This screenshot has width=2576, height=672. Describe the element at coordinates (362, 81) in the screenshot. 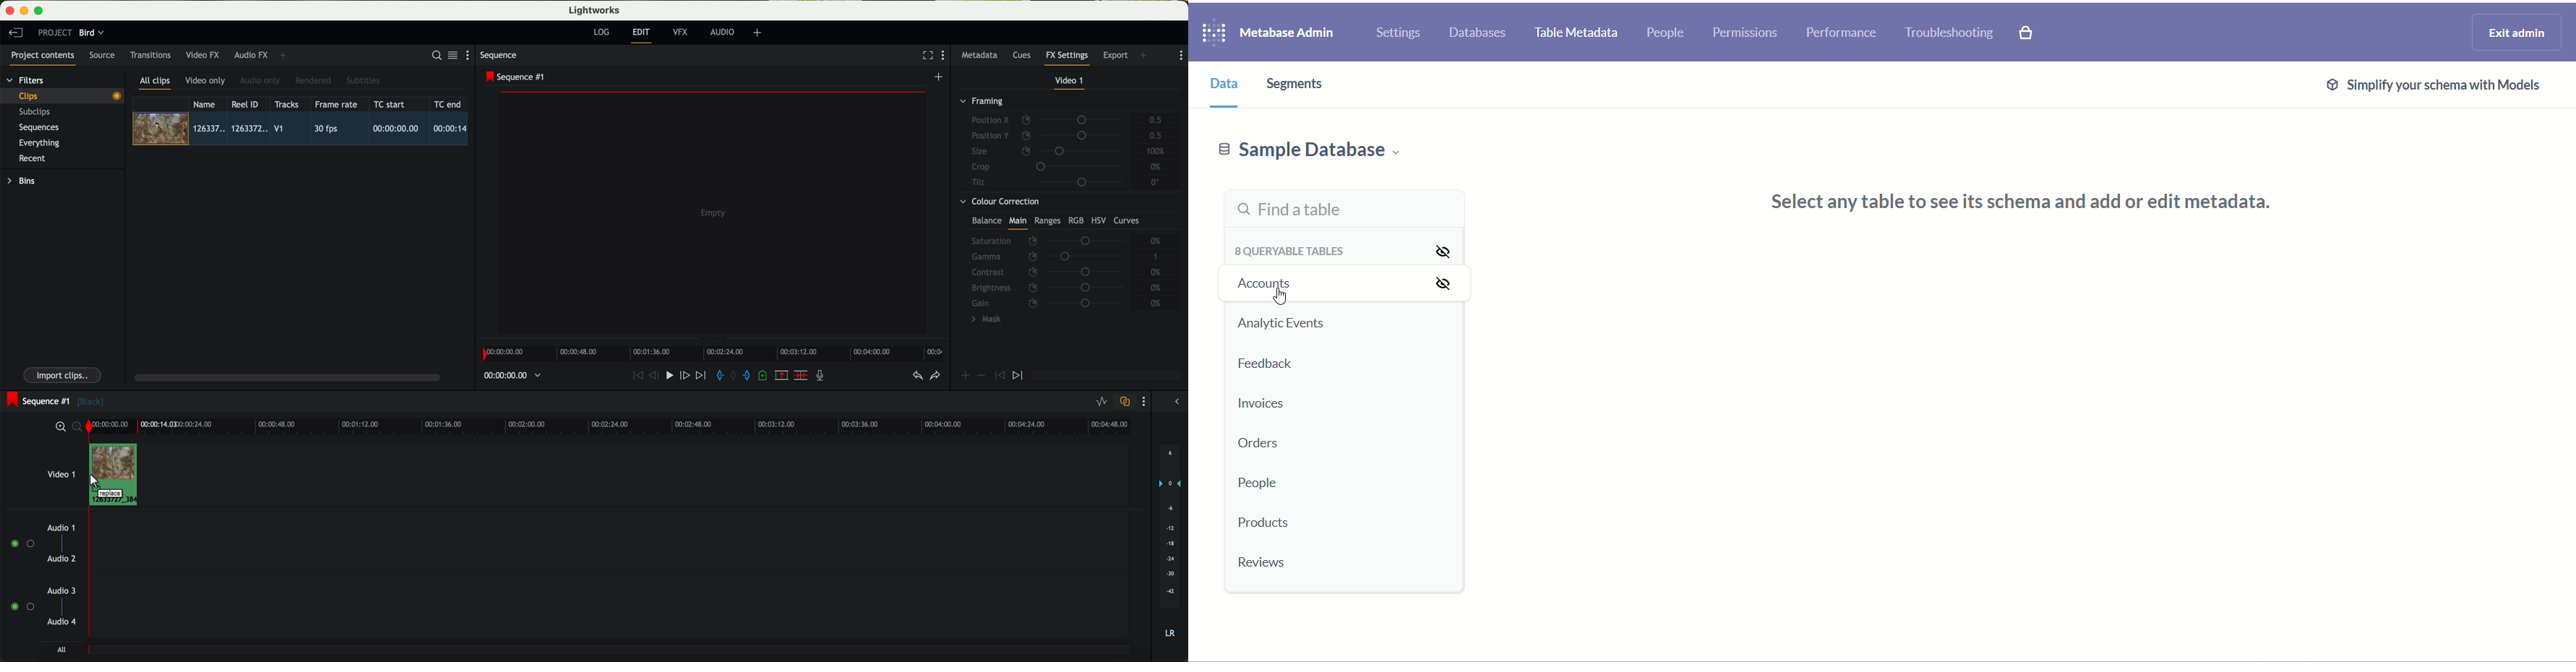

I see `subtitles` at that location.